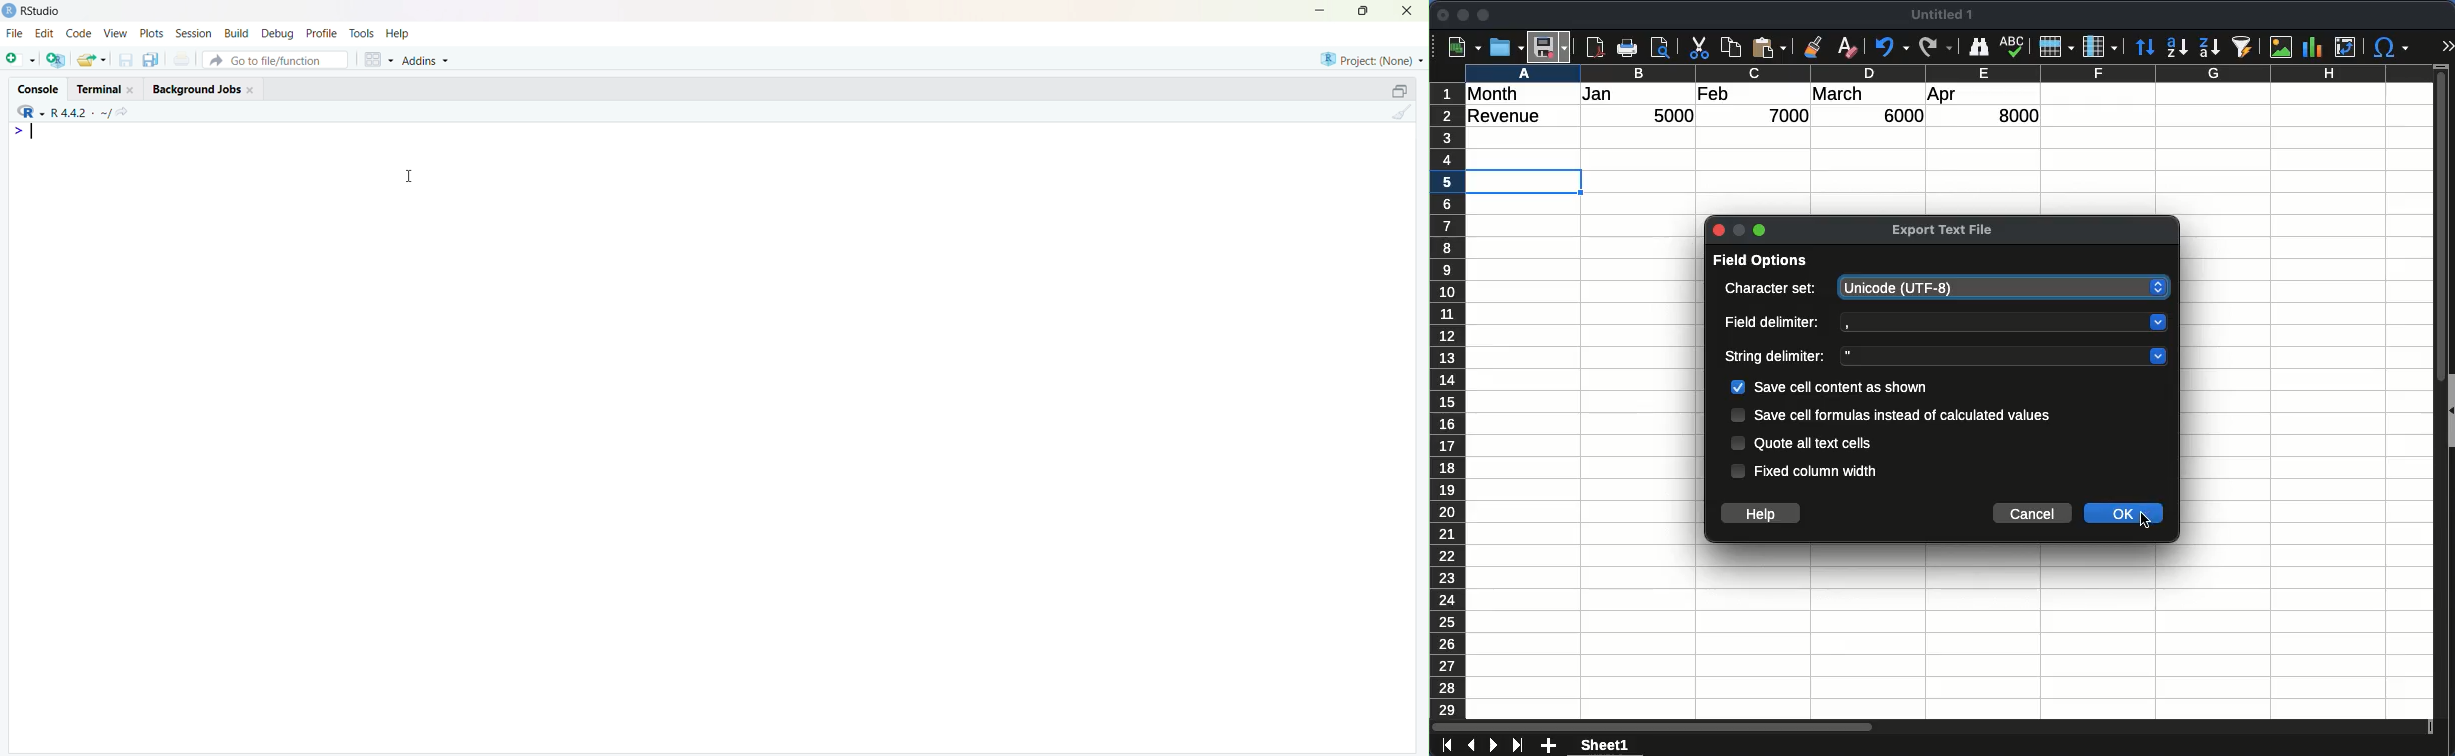 This screenshot has width=2464, height=756. Describe the element at coordinates (1773, 324) in the screenshot. I see `field delimiter ` at that location.